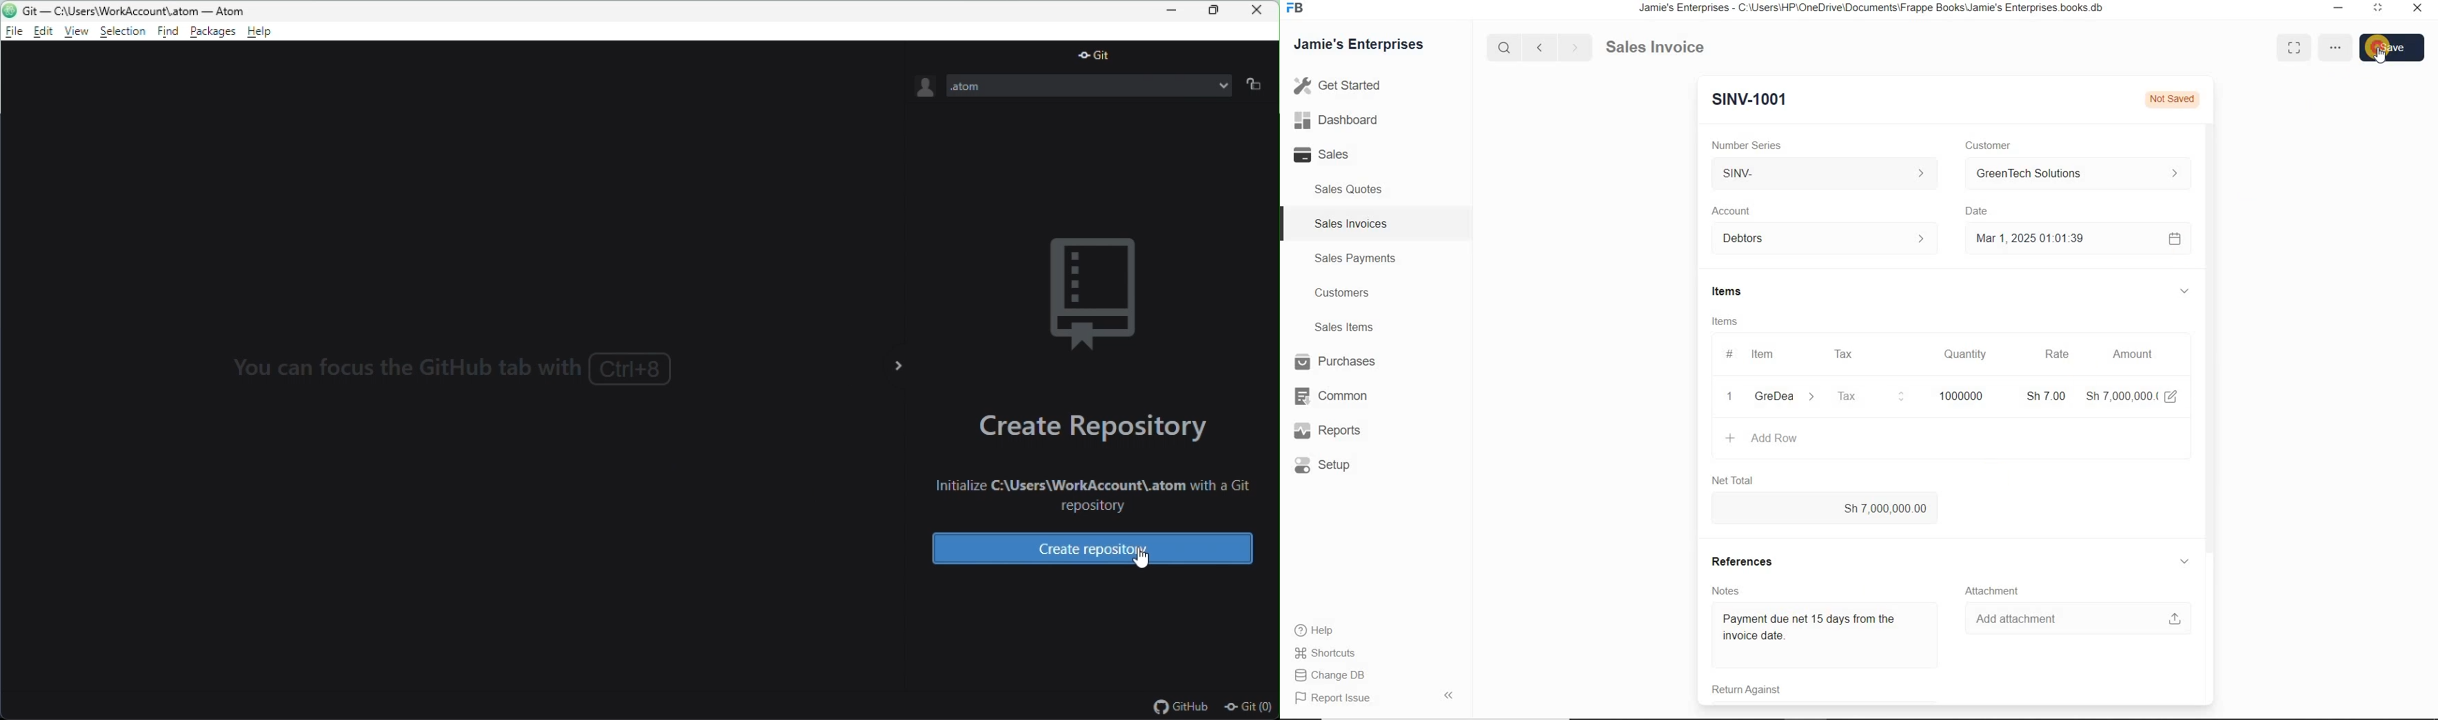  I want to click on 1, so click(1730, 397).